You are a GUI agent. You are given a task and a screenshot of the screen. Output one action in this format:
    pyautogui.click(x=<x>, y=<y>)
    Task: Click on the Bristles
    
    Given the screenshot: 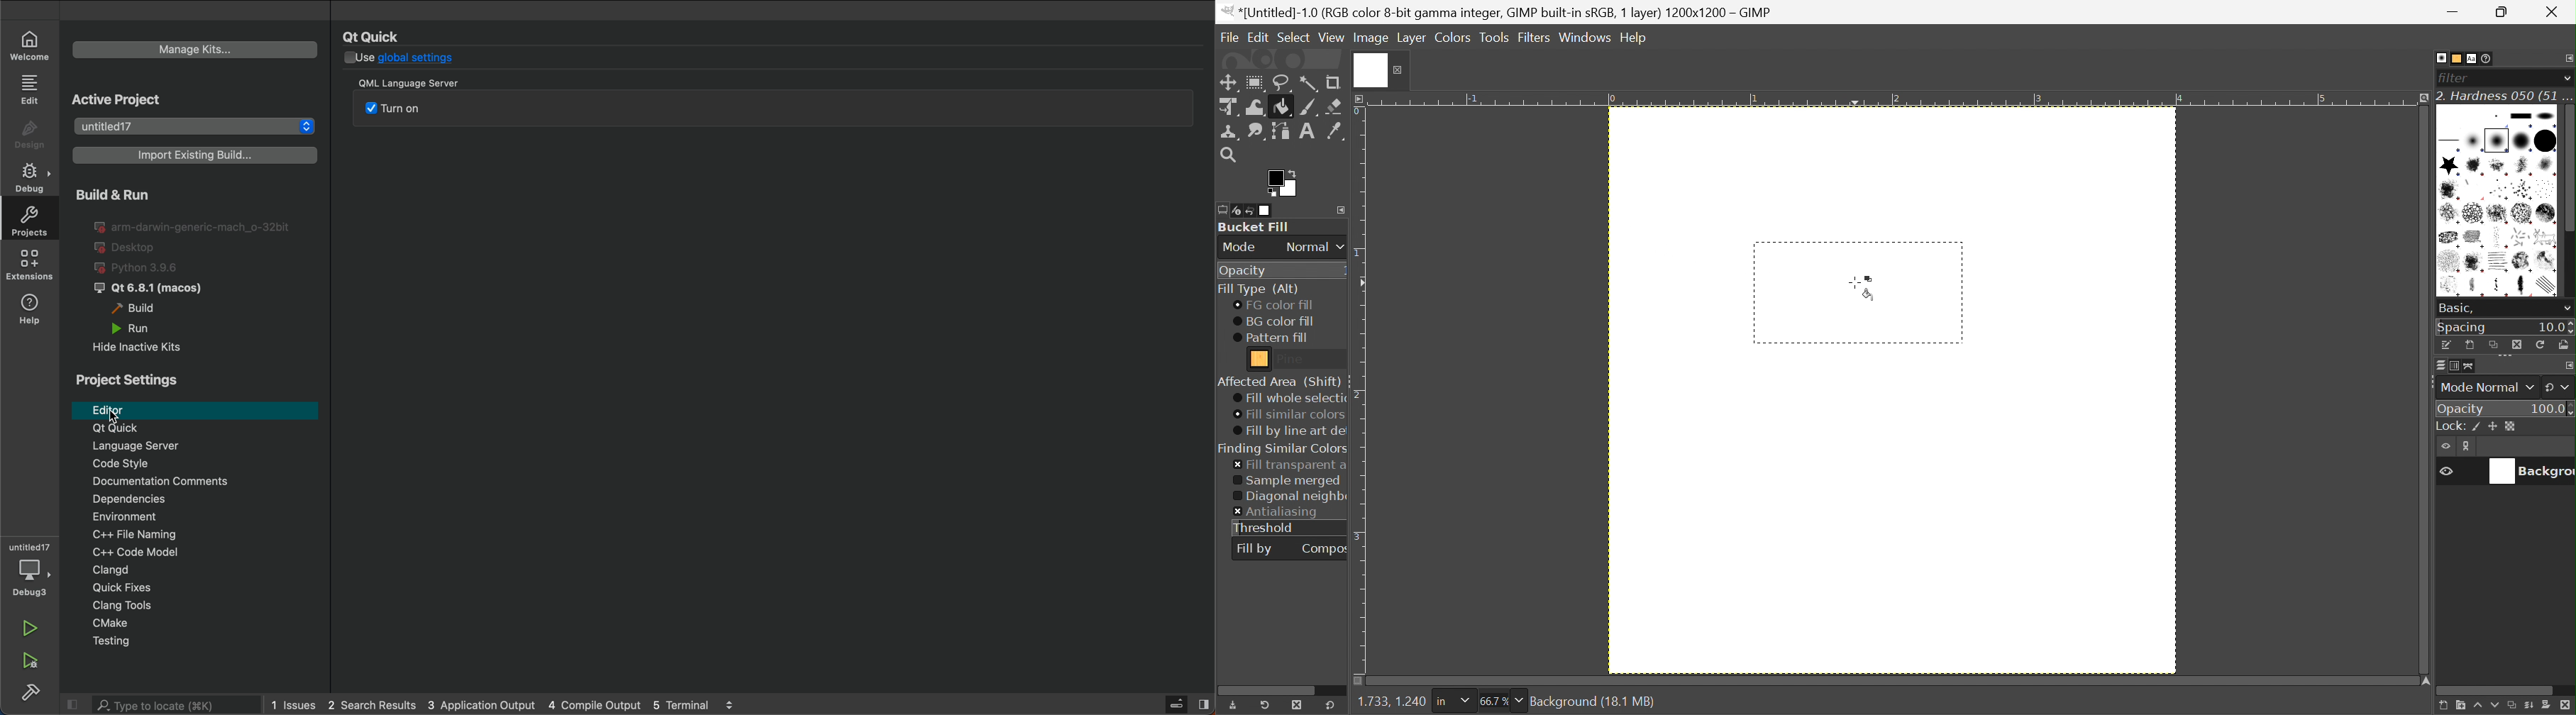 What is the action you would take?
    pyautogui.click(x=2499, y=190)
    